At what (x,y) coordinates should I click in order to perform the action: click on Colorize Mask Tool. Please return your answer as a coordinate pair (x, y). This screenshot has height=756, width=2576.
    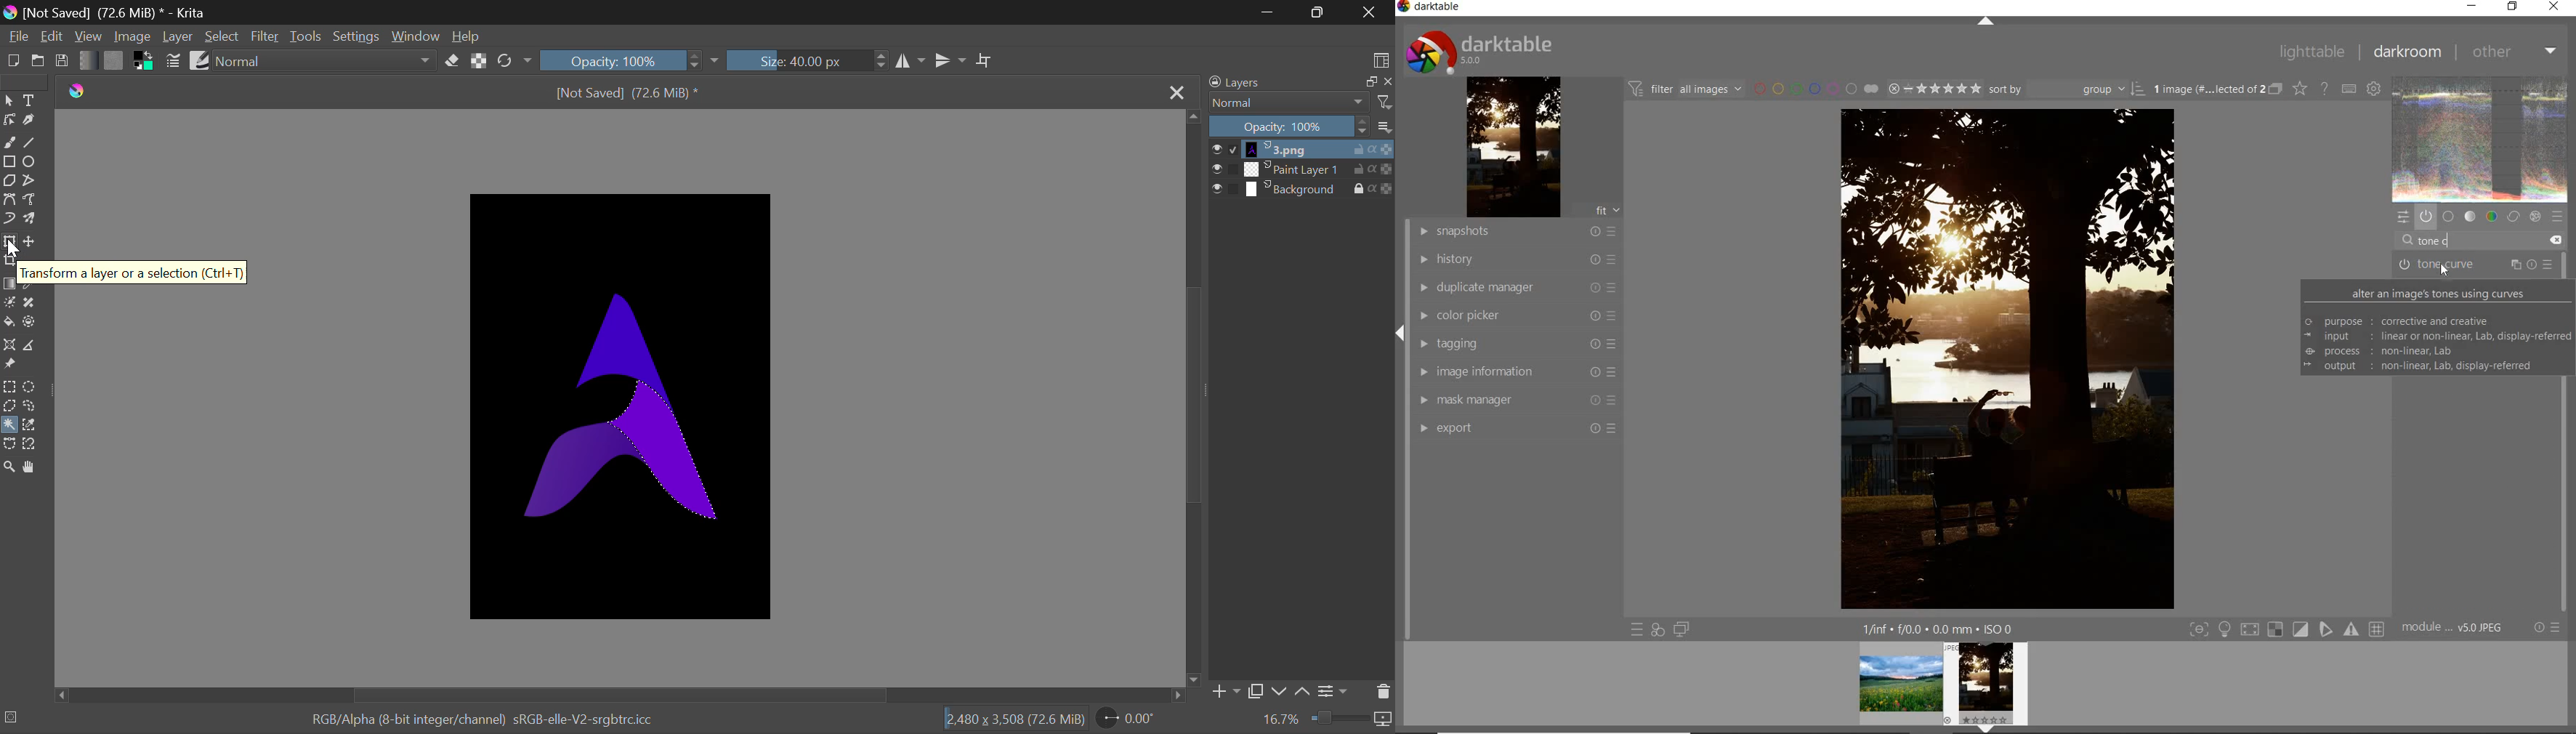
    Looking at the image, I should click on (10, 304).